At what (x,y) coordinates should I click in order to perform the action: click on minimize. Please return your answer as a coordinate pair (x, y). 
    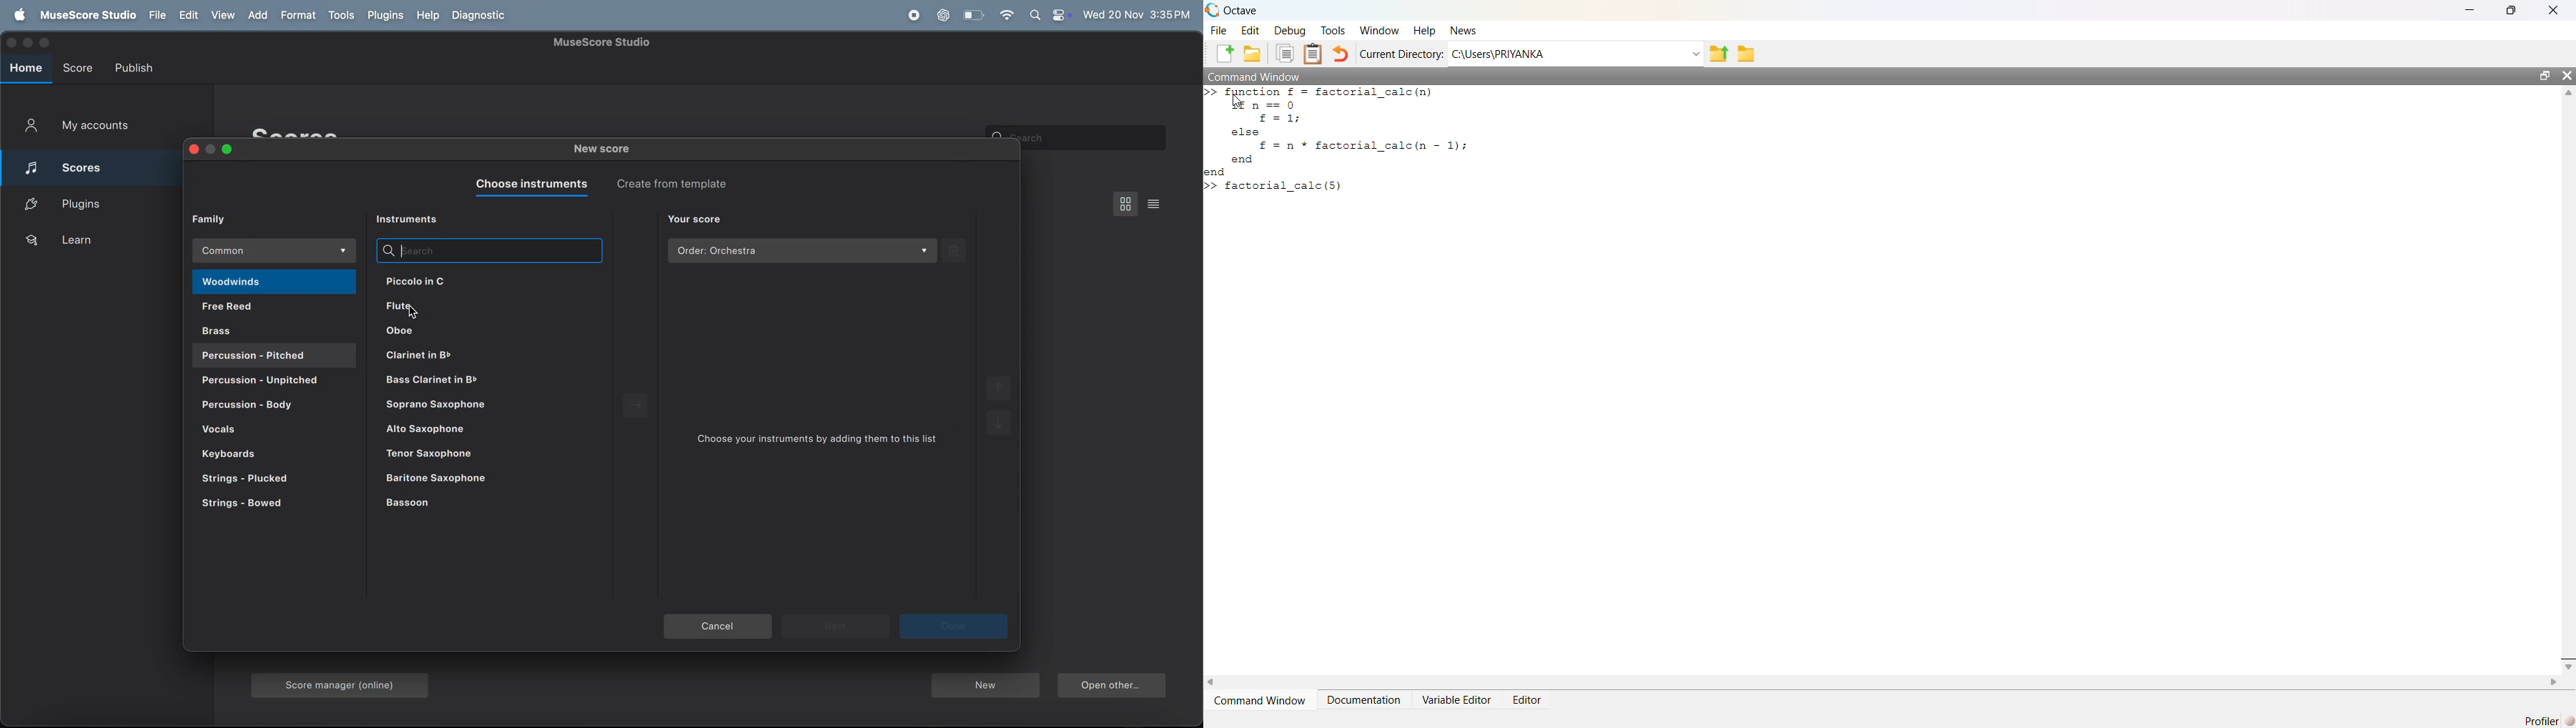
    Looking at the image, I should click on (29, 43).